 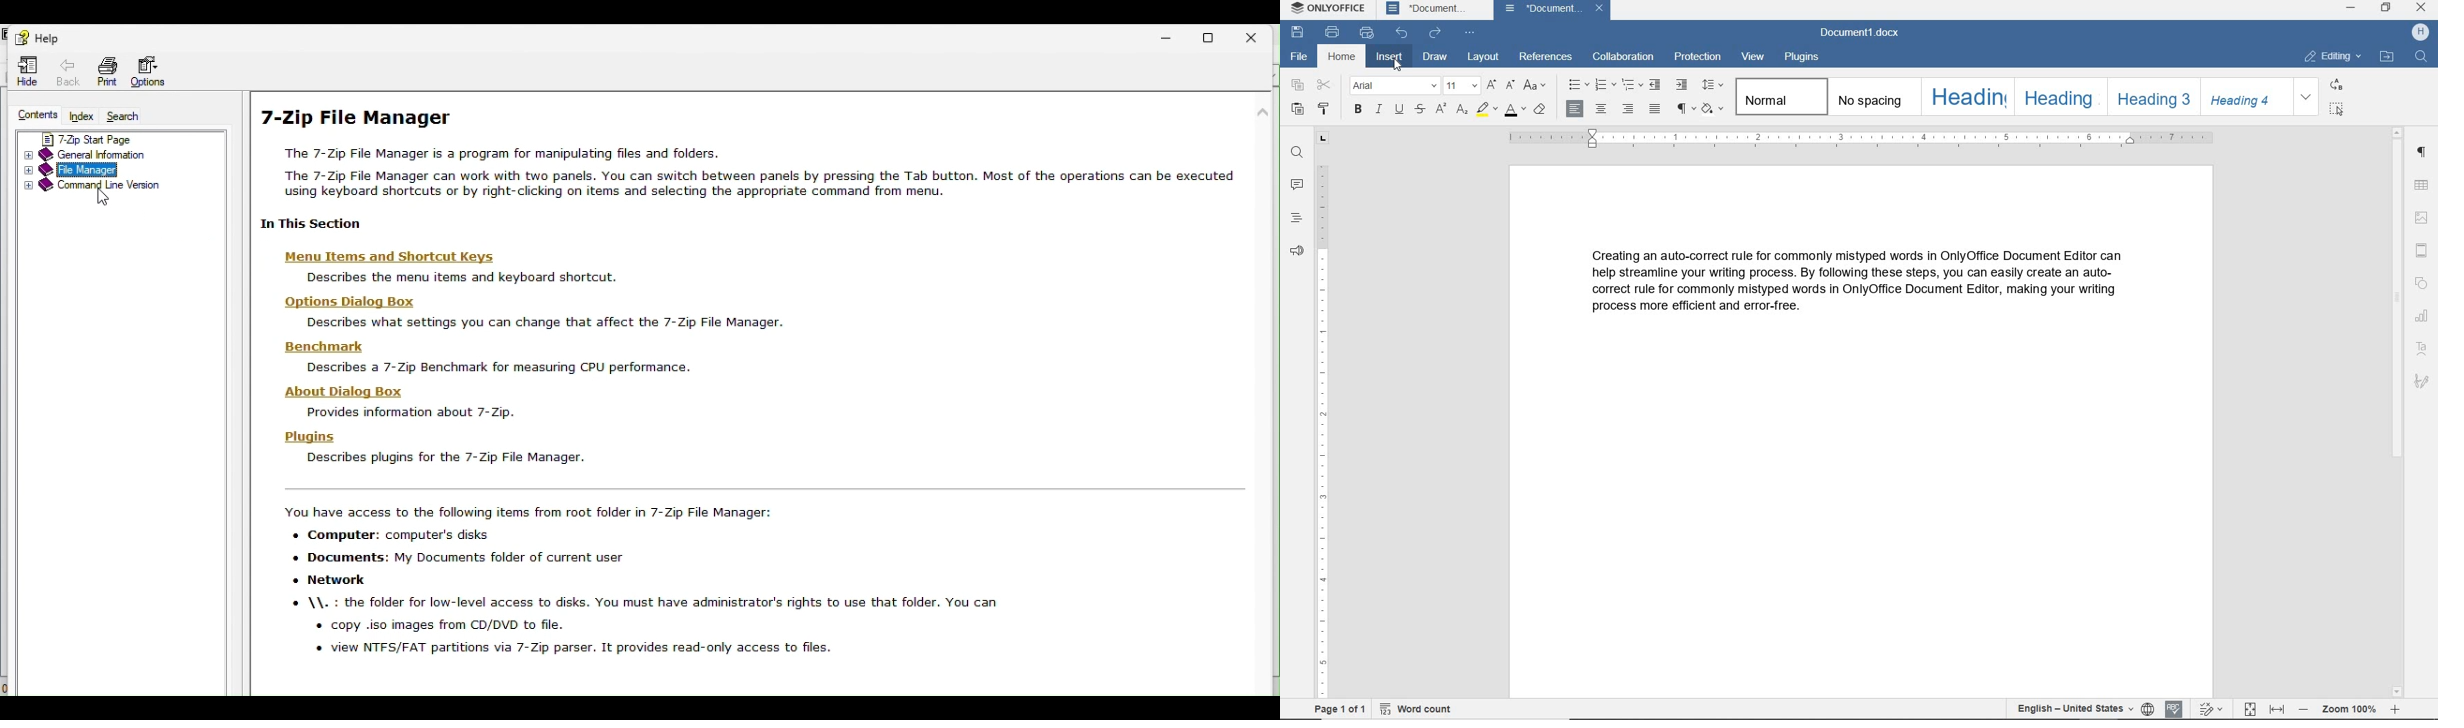 What do you see at coordinates (2338, 110) in the screenshot?
I see `select all` at bounding box center [2338, 110].